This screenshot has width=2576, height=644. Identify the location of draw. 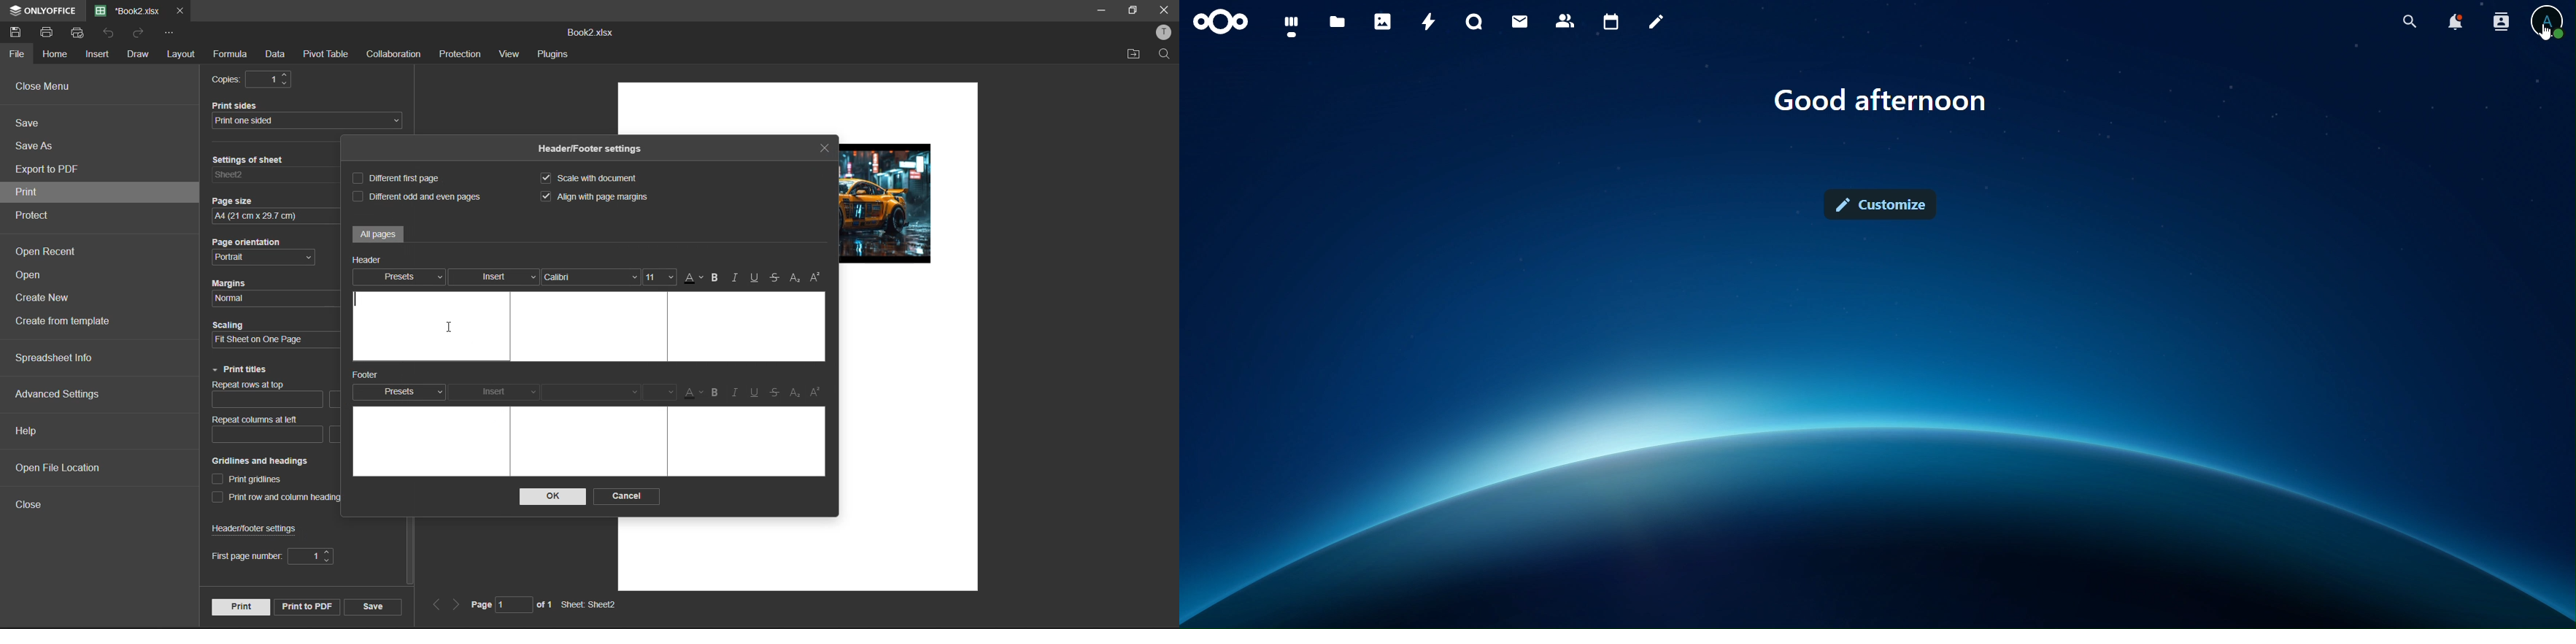
(137, 53).